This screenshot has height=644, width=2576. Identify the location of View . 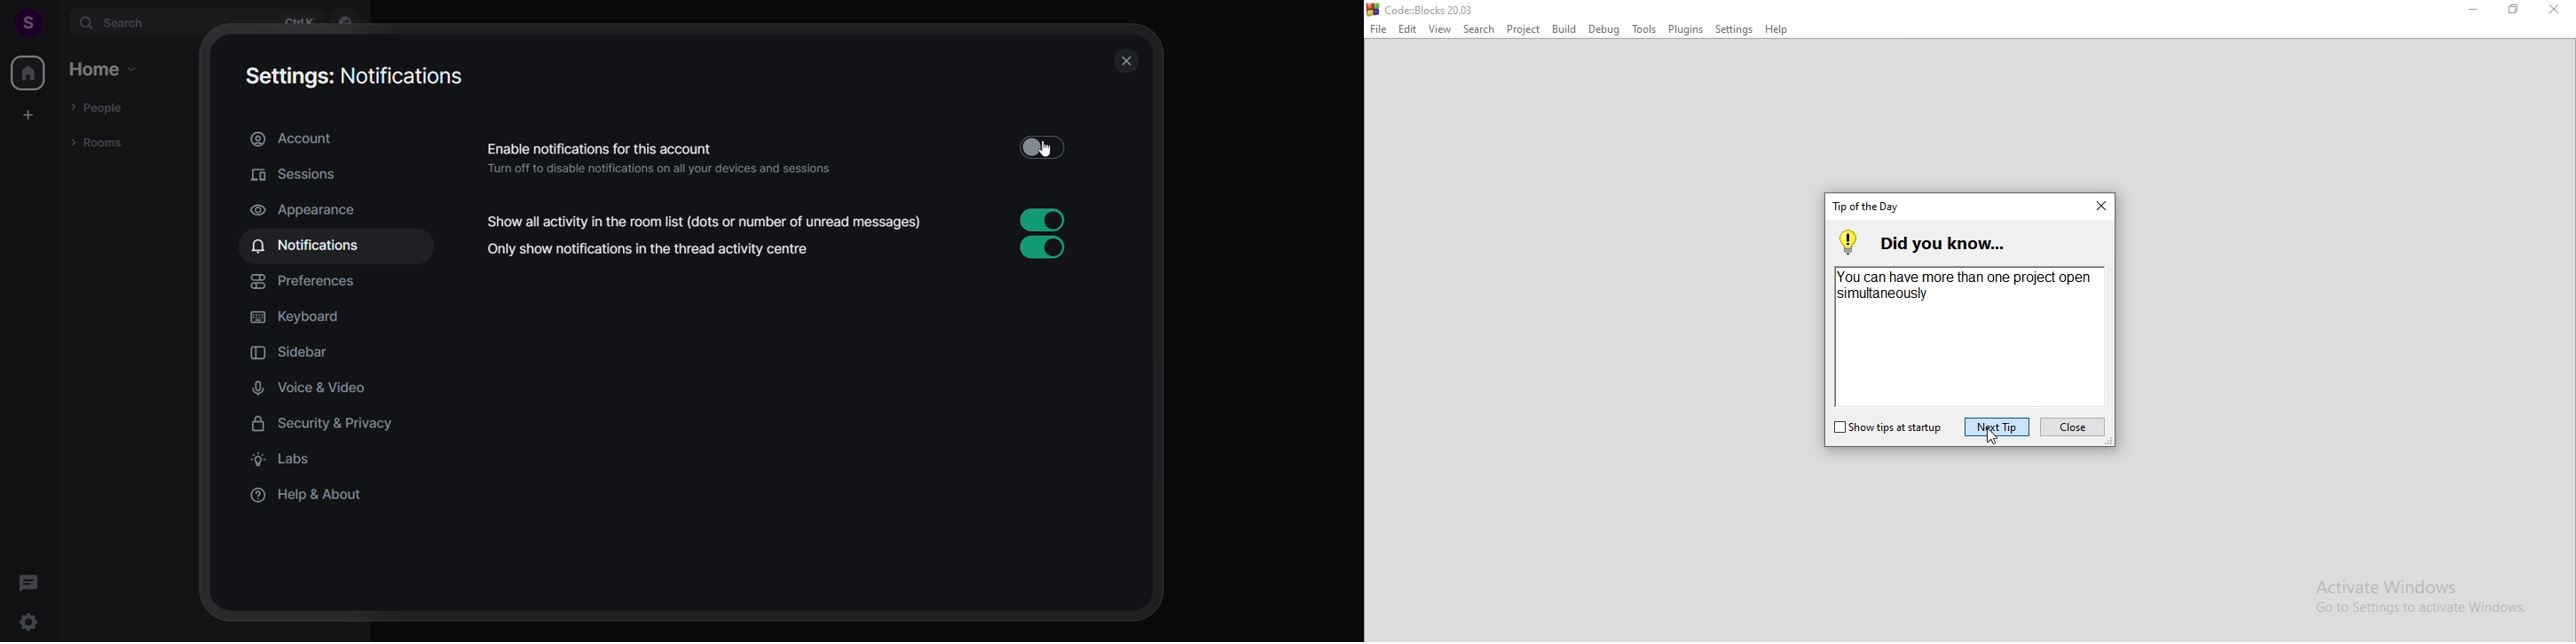
(1440, 29).